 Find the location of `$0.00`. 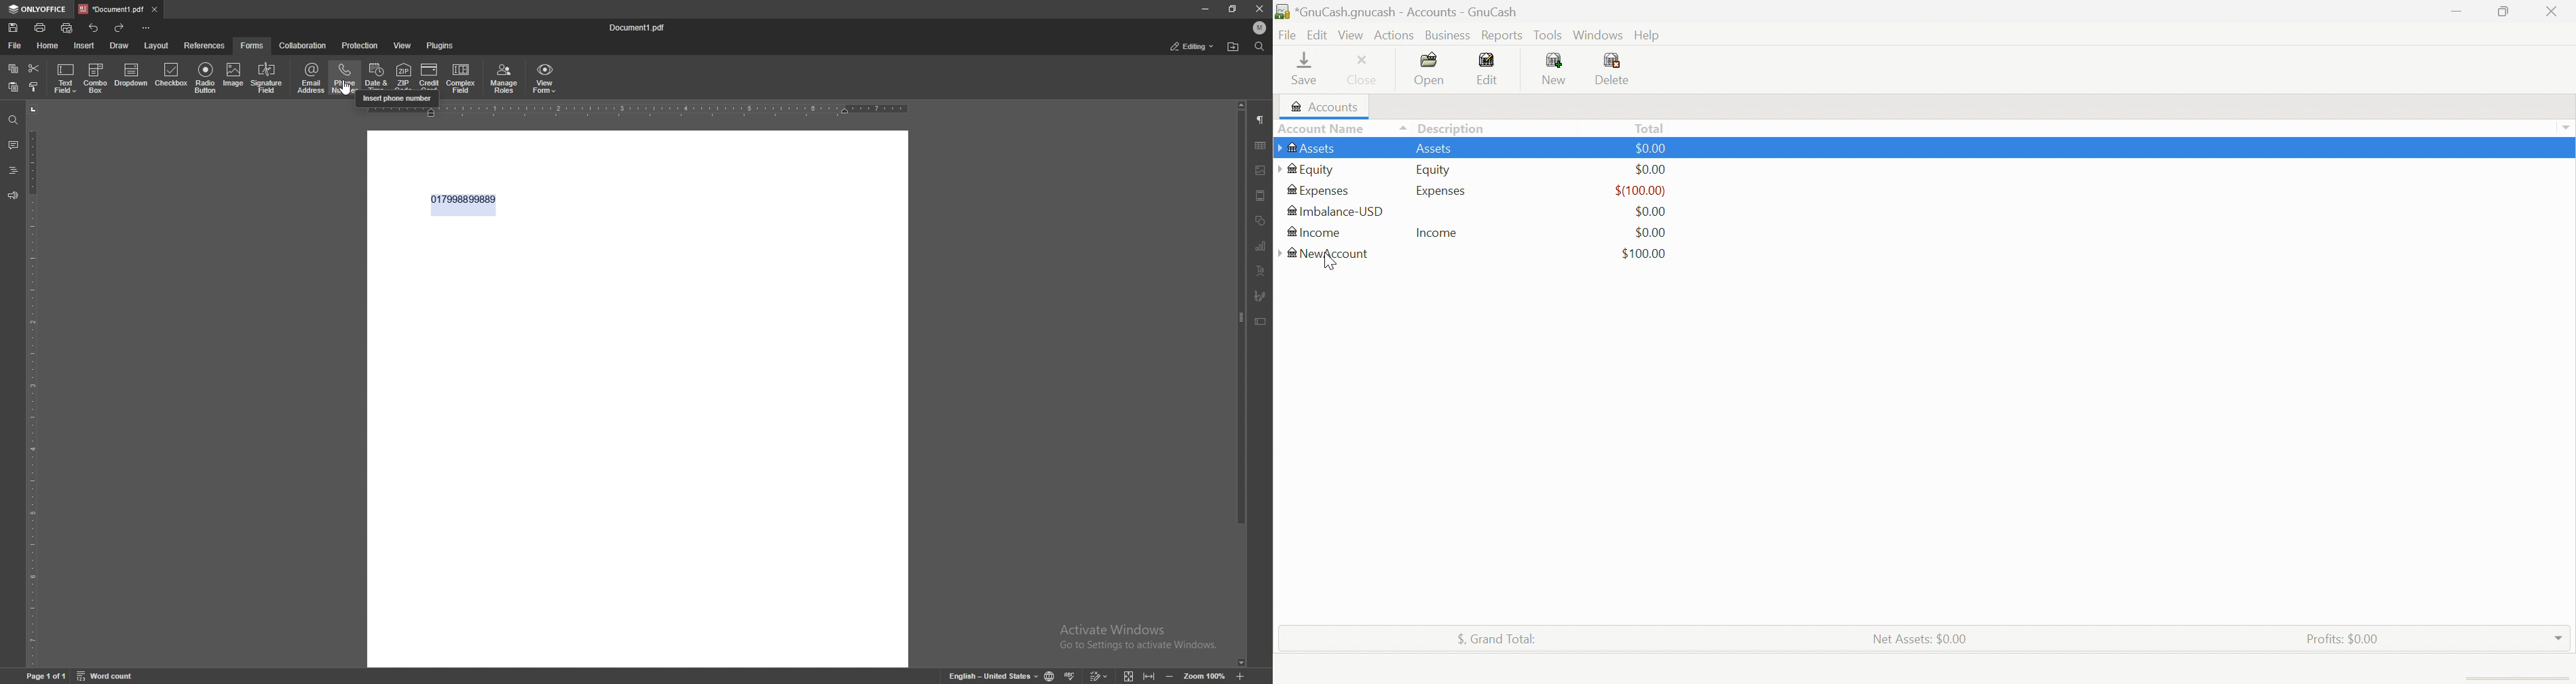

$0.00 is located at coordinates (1647, 212).